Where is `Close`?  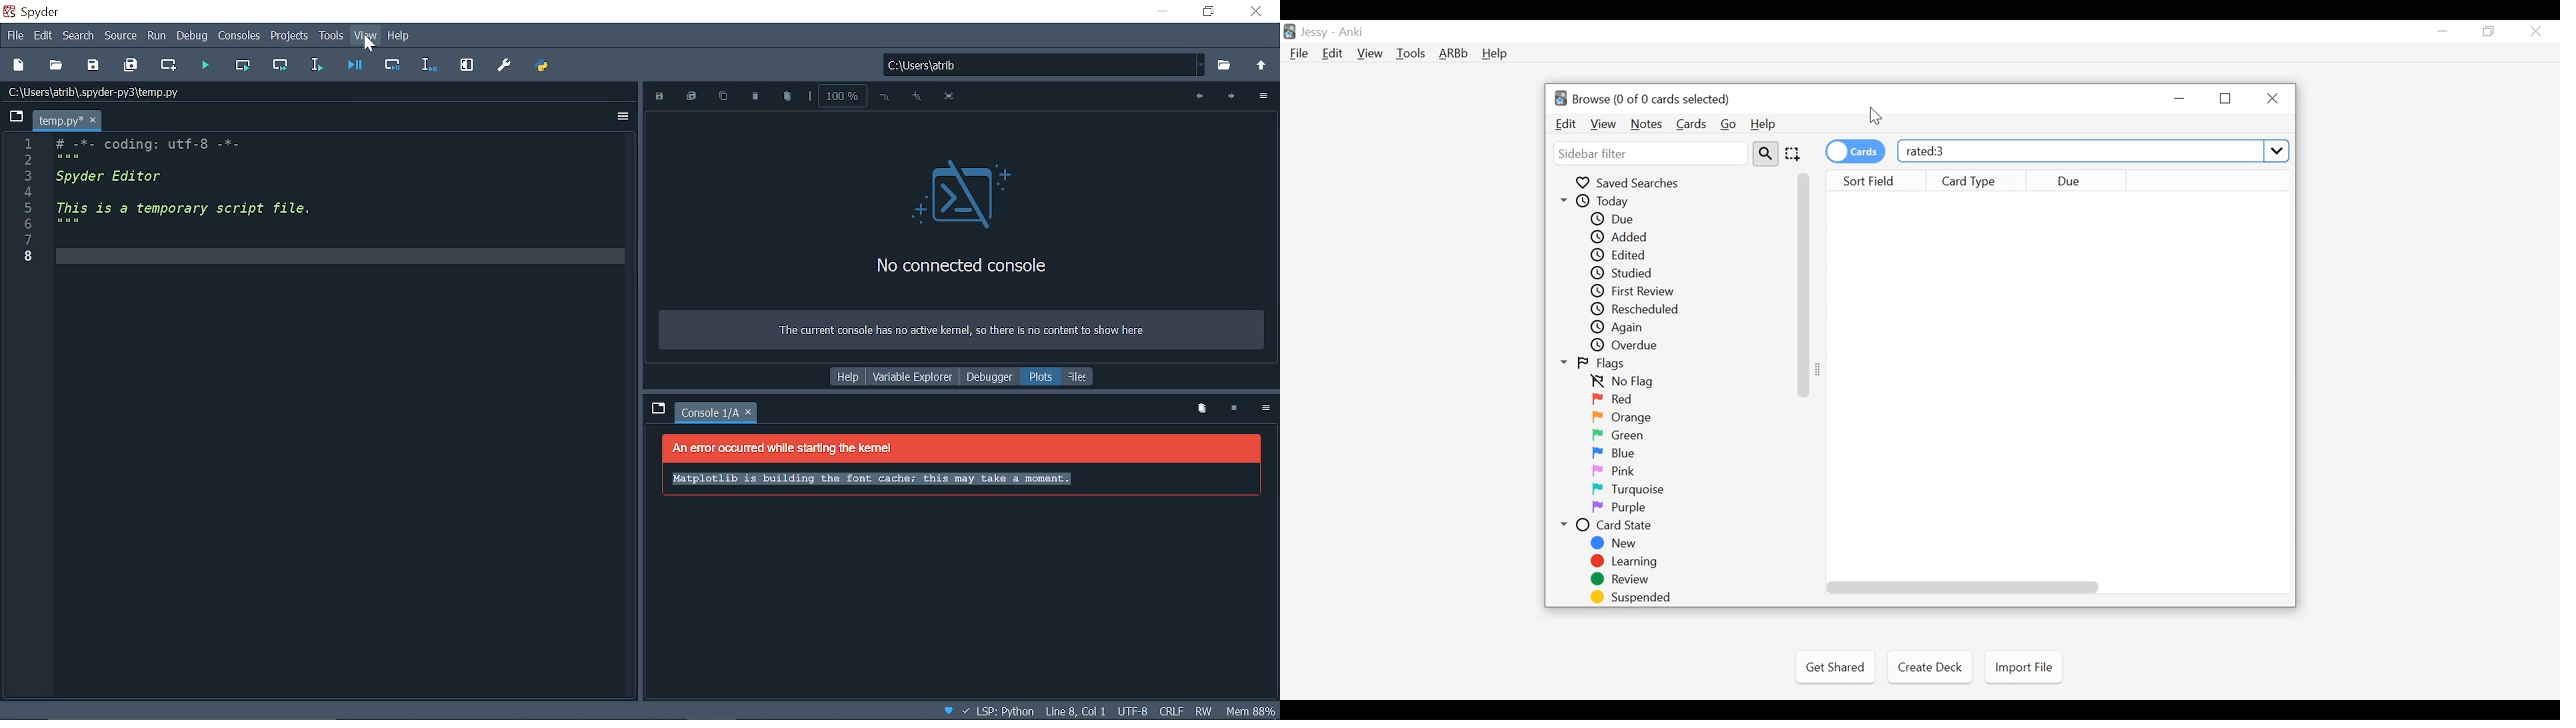
Close is located at coordinates (2273, 99).